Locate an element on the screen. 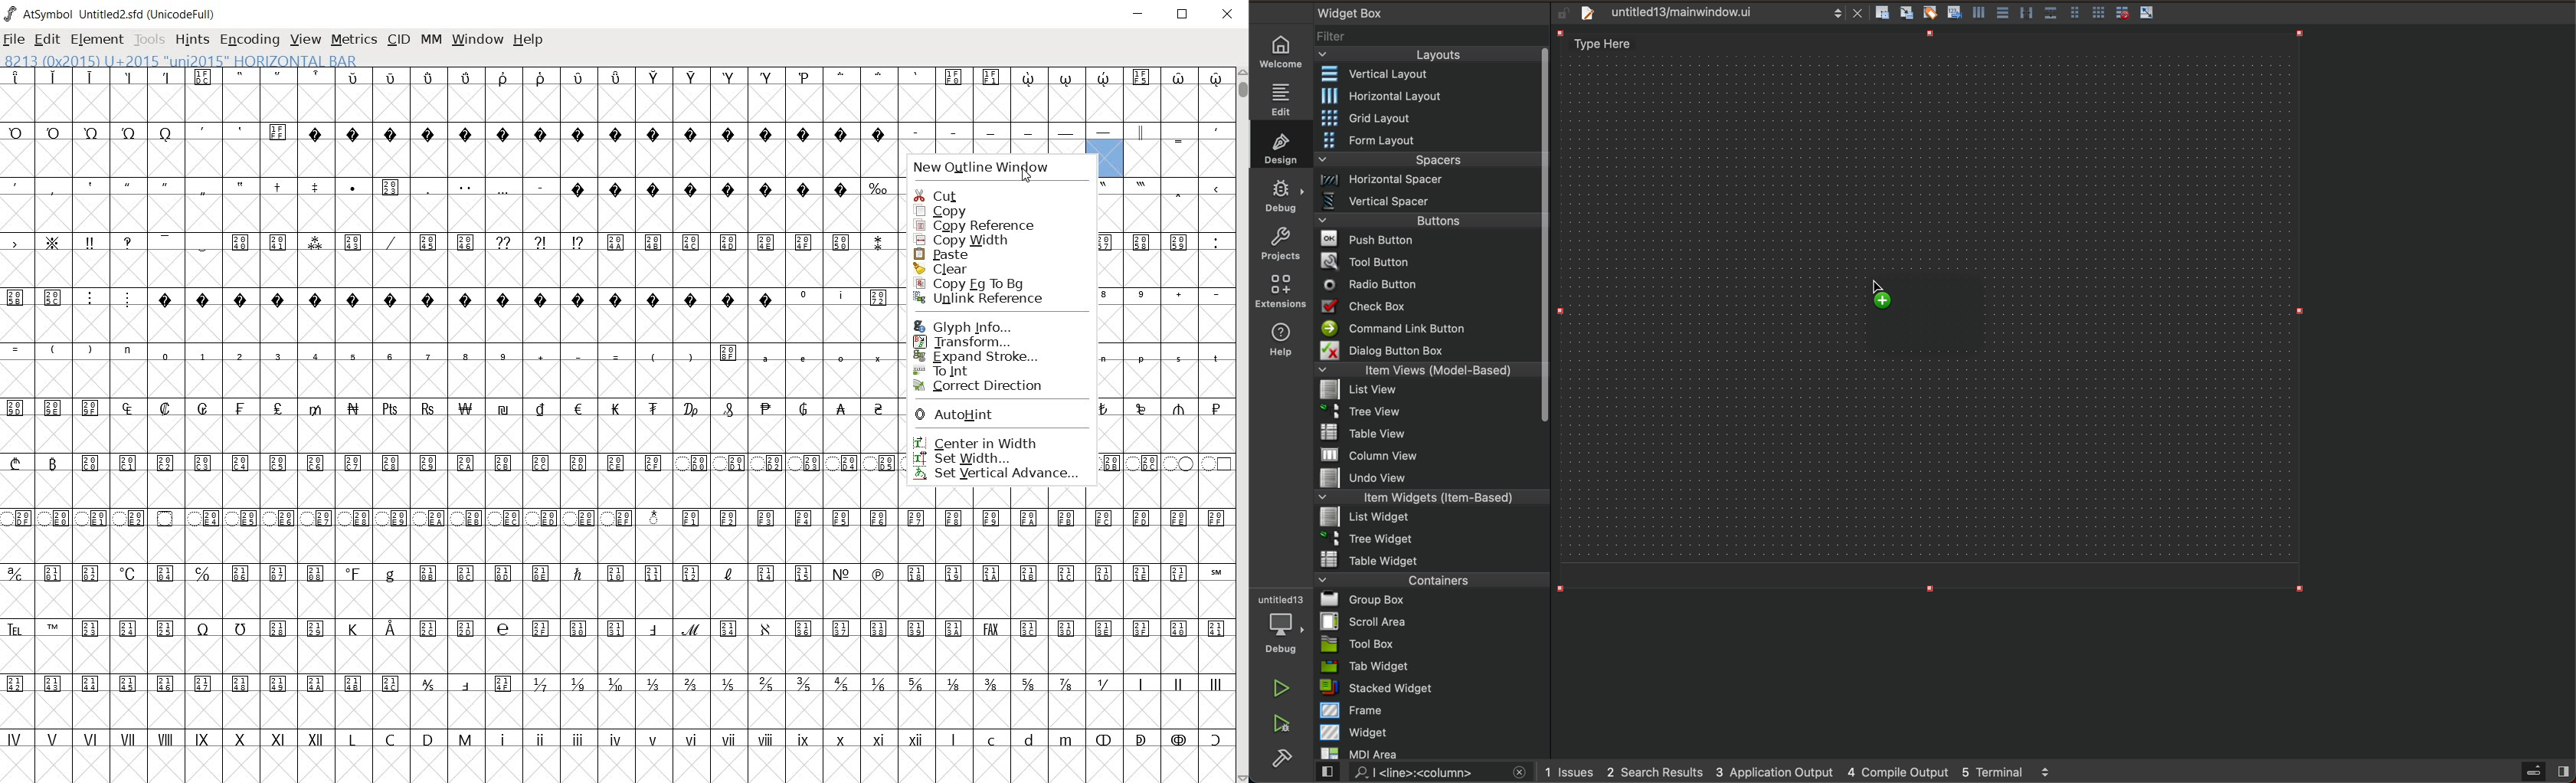 This screenshot has width=2576, height=784. WINDOW is located at coordinates (479, 39).